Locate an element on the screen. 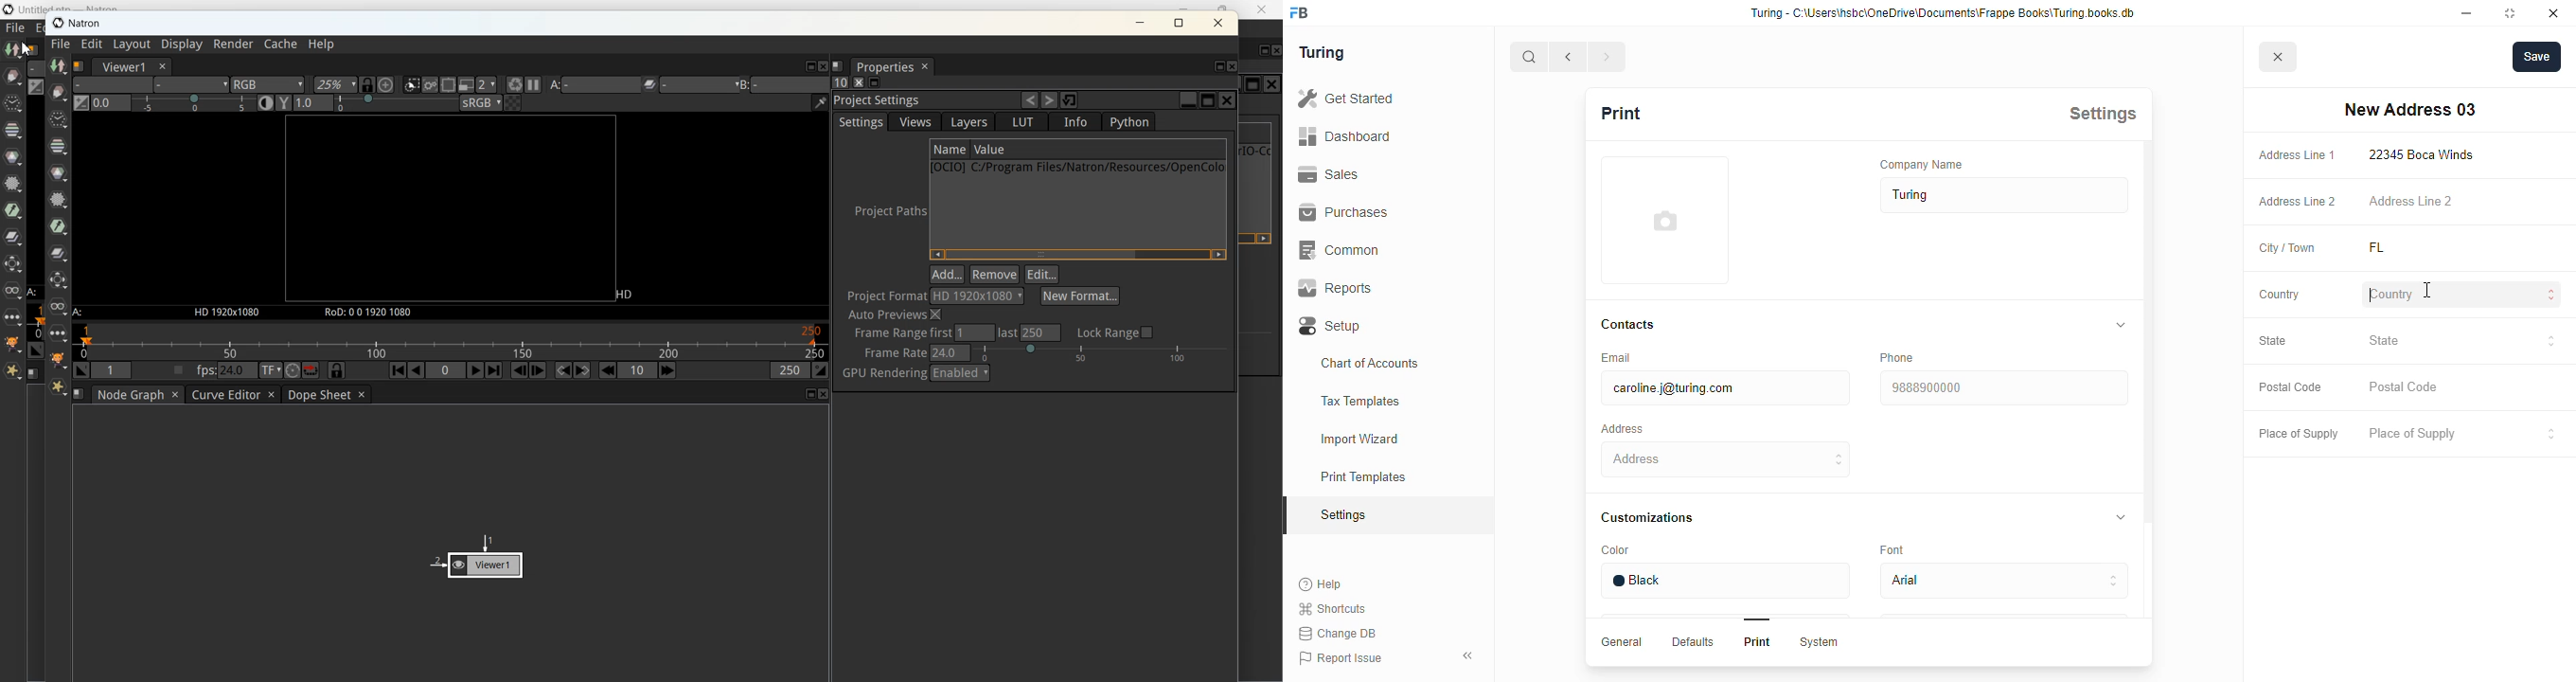 The image size is (2576, 700). city / town is located at coordinates (2288, 249).